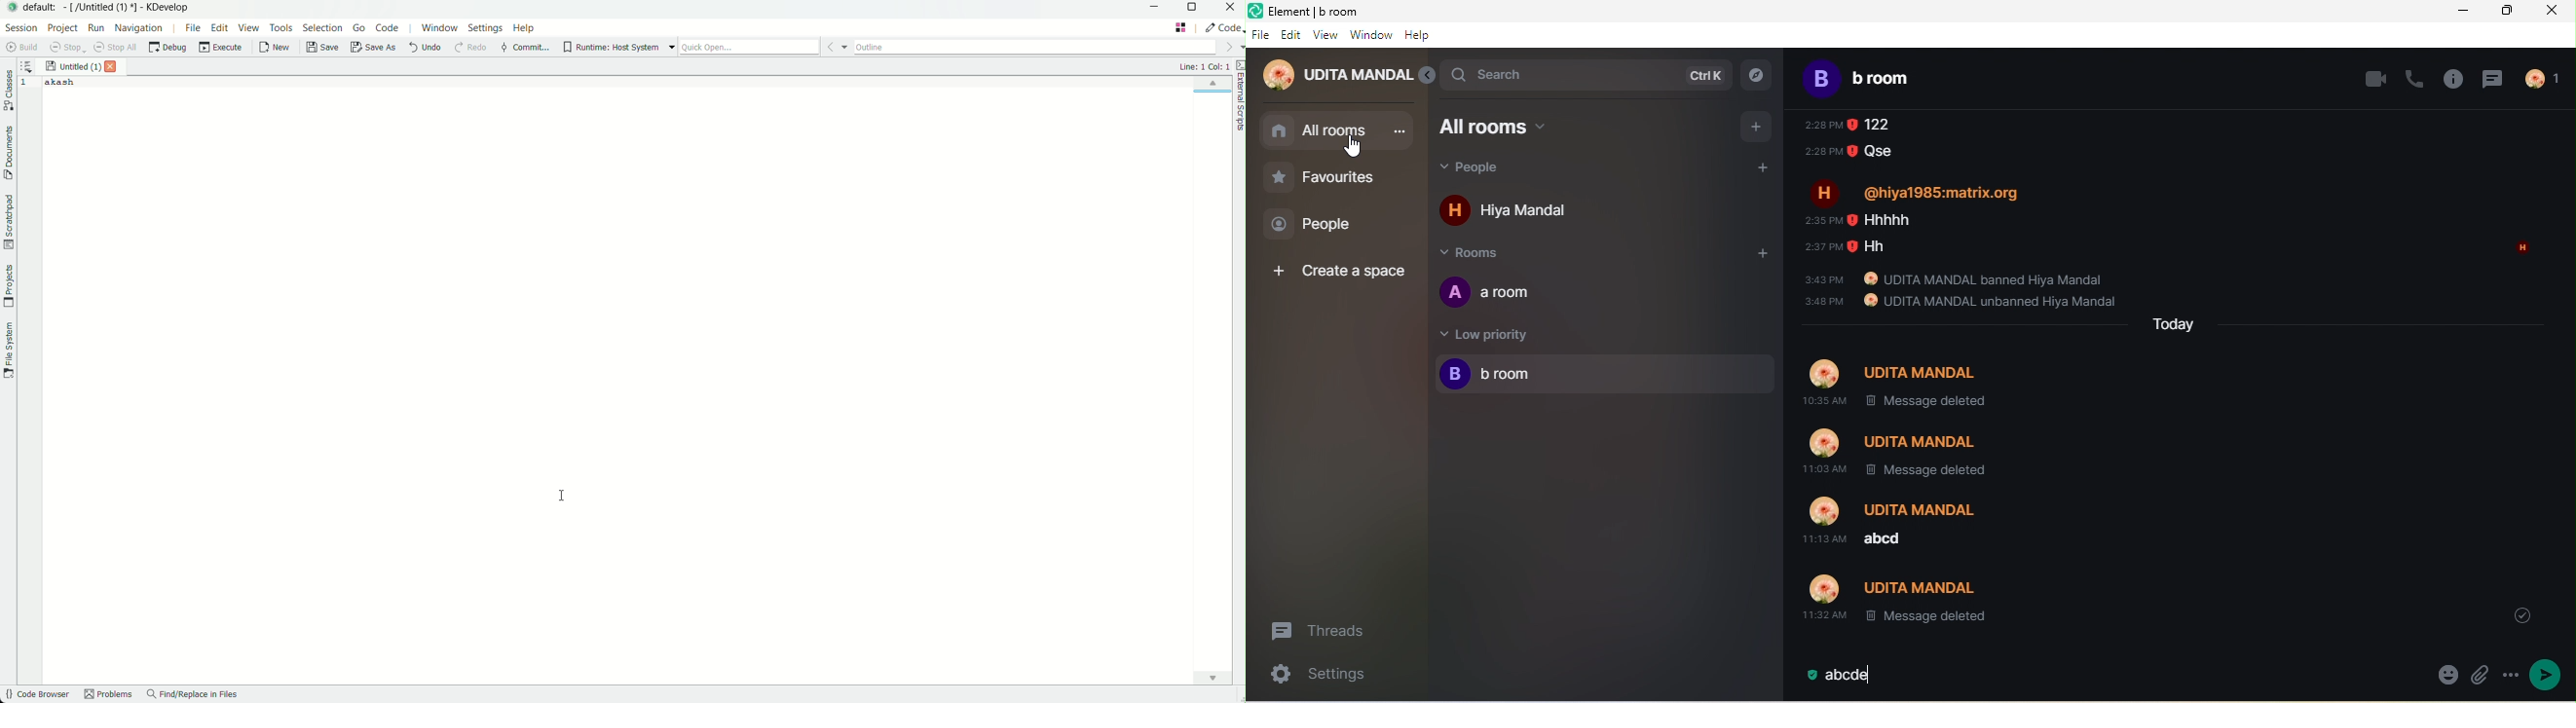  What do you see at coordinates (1371, 36) in the screenshot?
I see `window` at bounding box center [1371, 36].